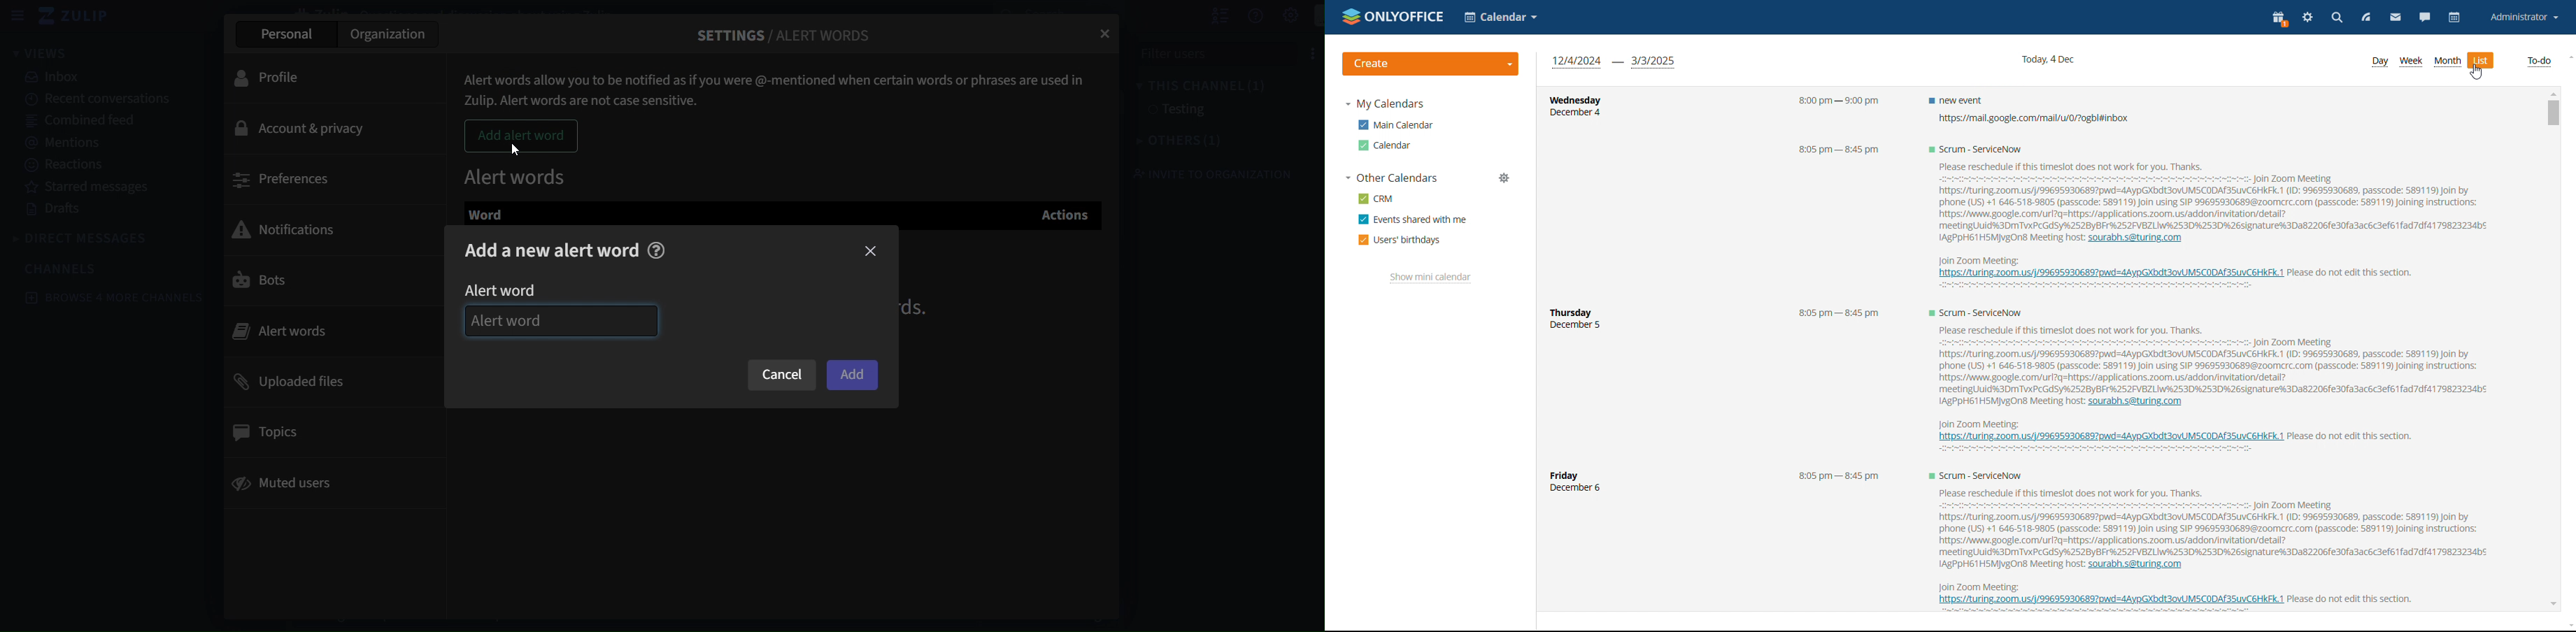 This screenshot has width=2576, height=644. Describe the element at coordinates (292, 382) in the screenshot. I see `uploaded files` at that location.